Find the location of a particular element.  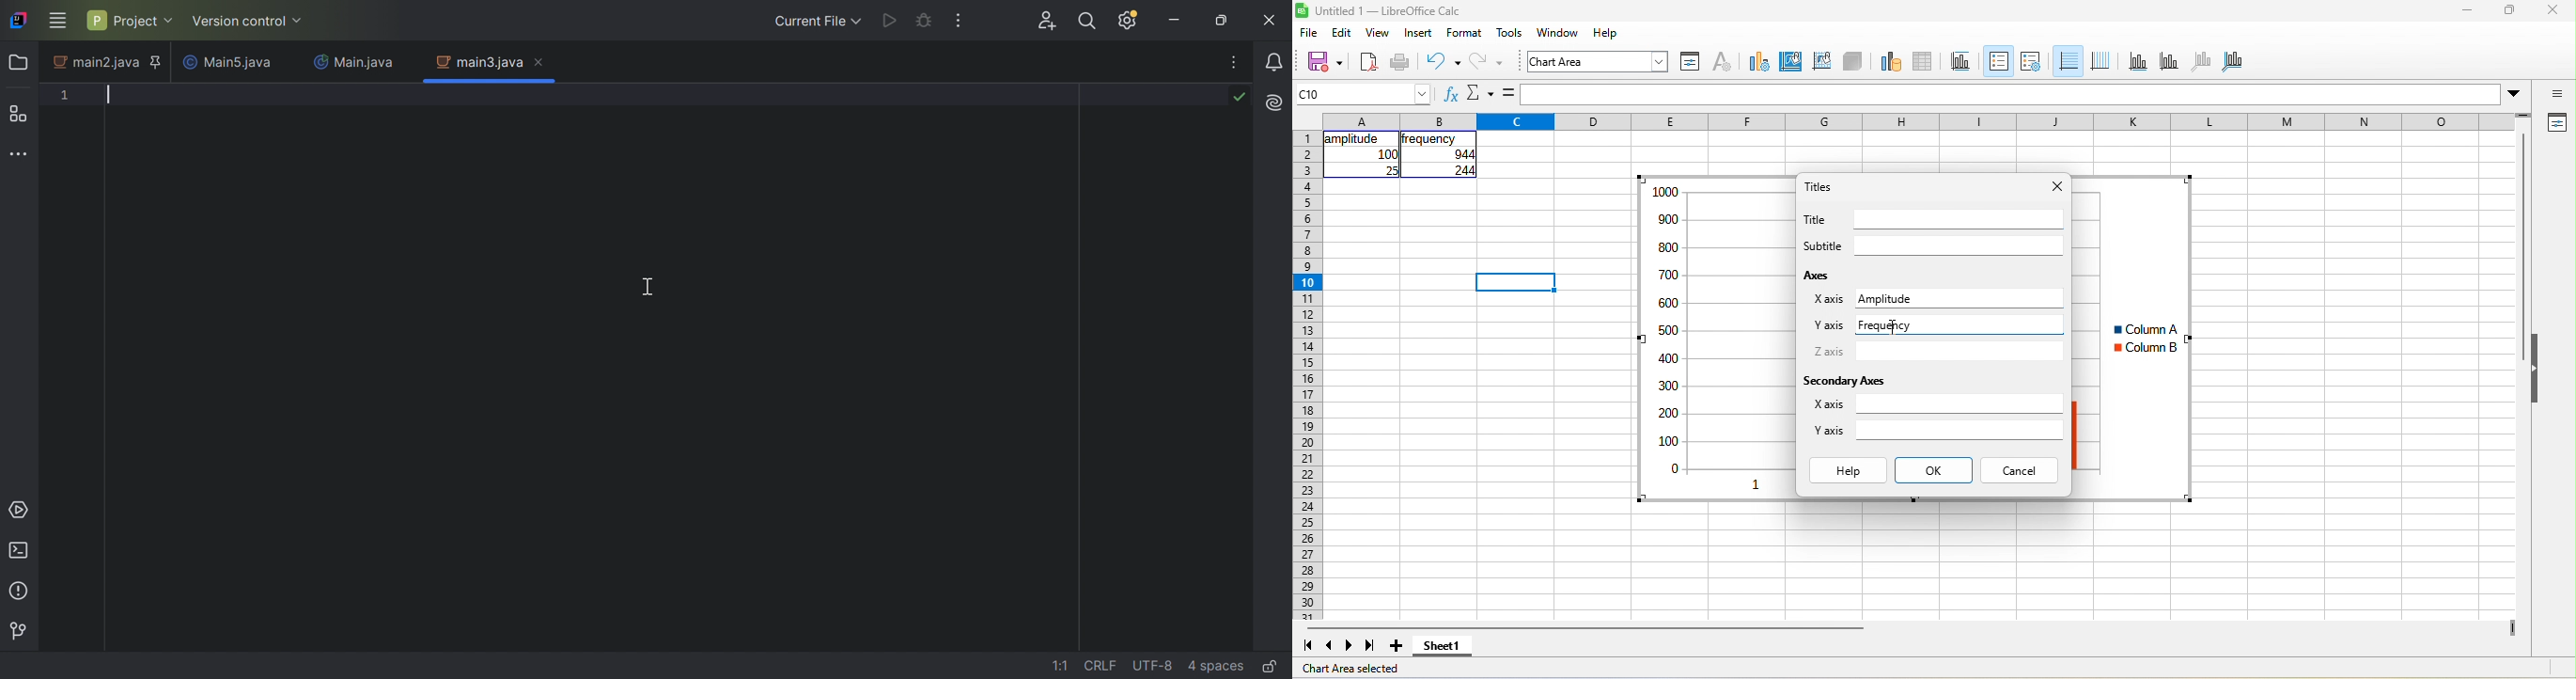

chart area selected is located at coordinates (1350, 669).